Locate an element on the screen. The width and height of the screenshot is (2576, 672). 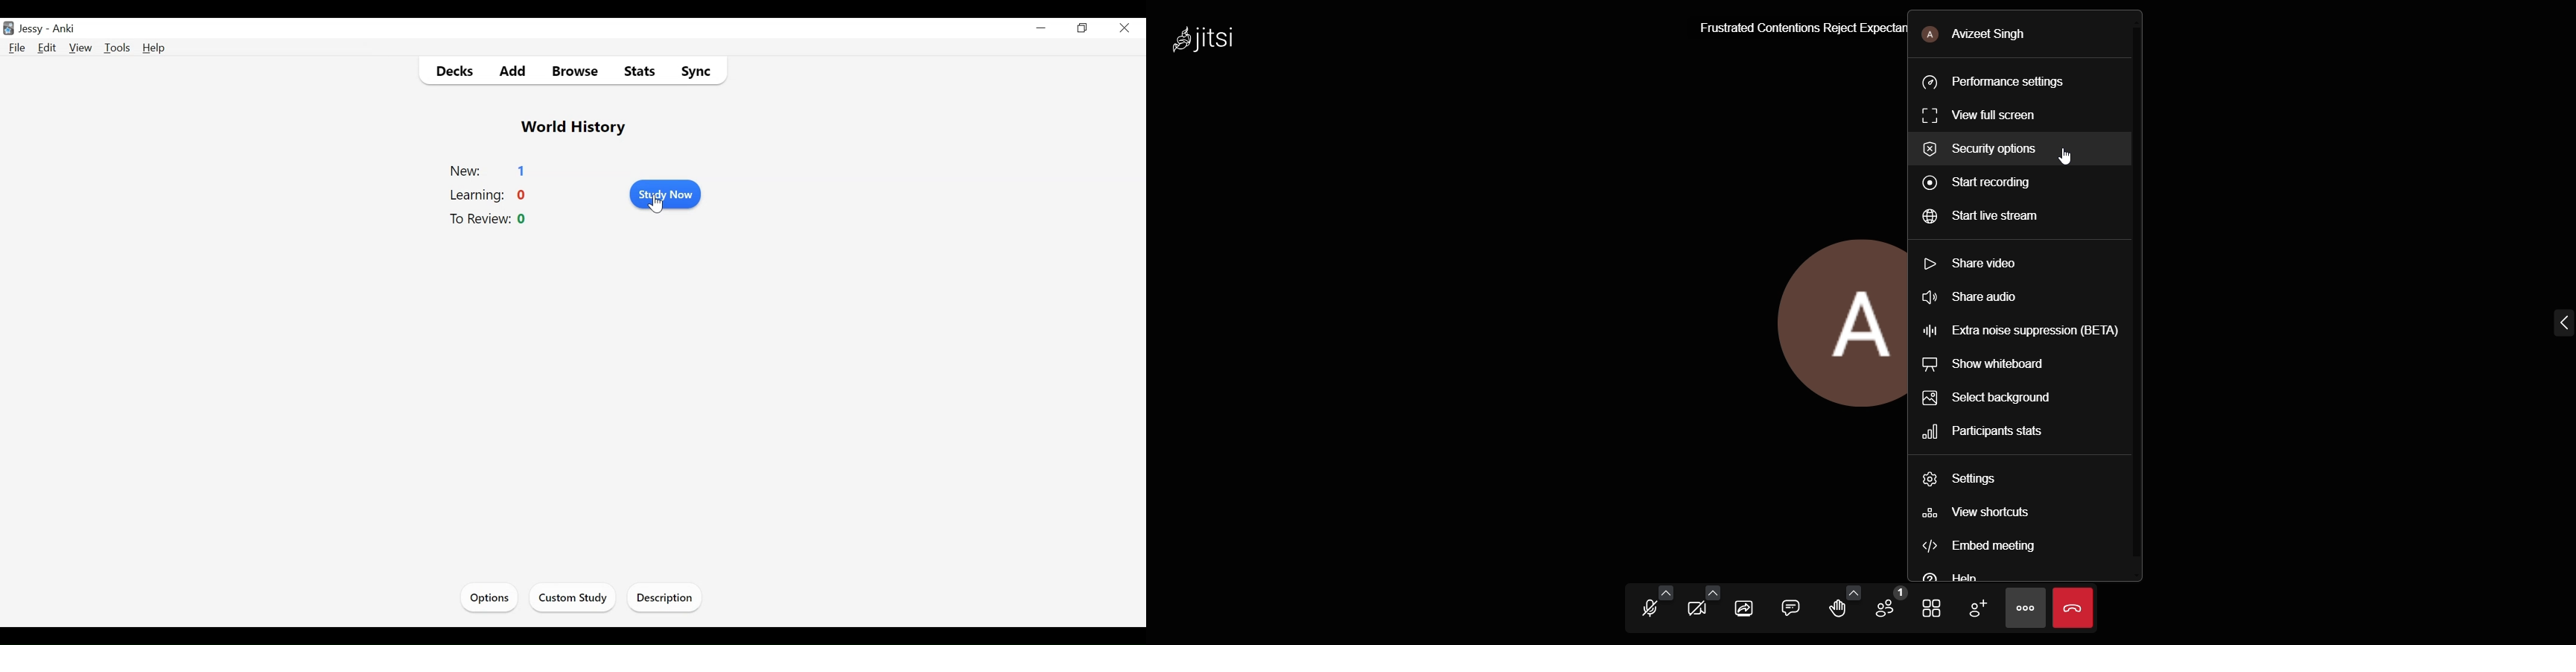
performance setting is located at coordinates (2008, 81).